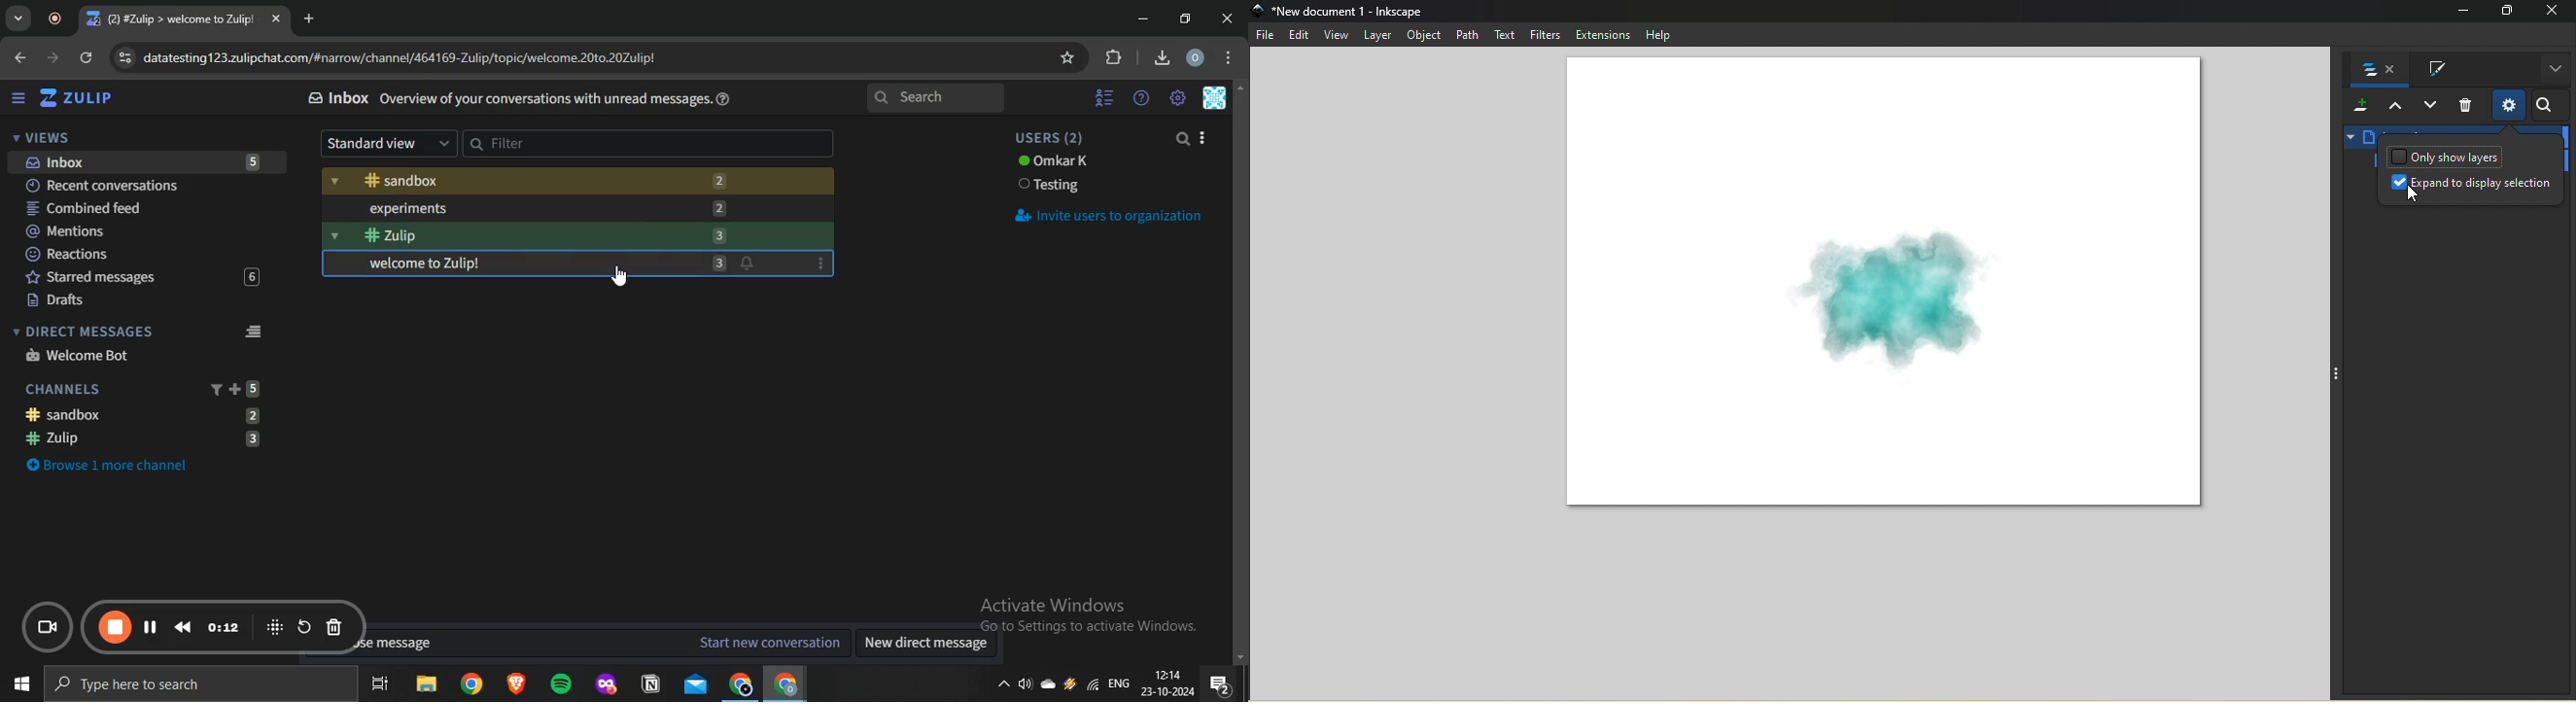  I want to click on brave, so click(514, 686).